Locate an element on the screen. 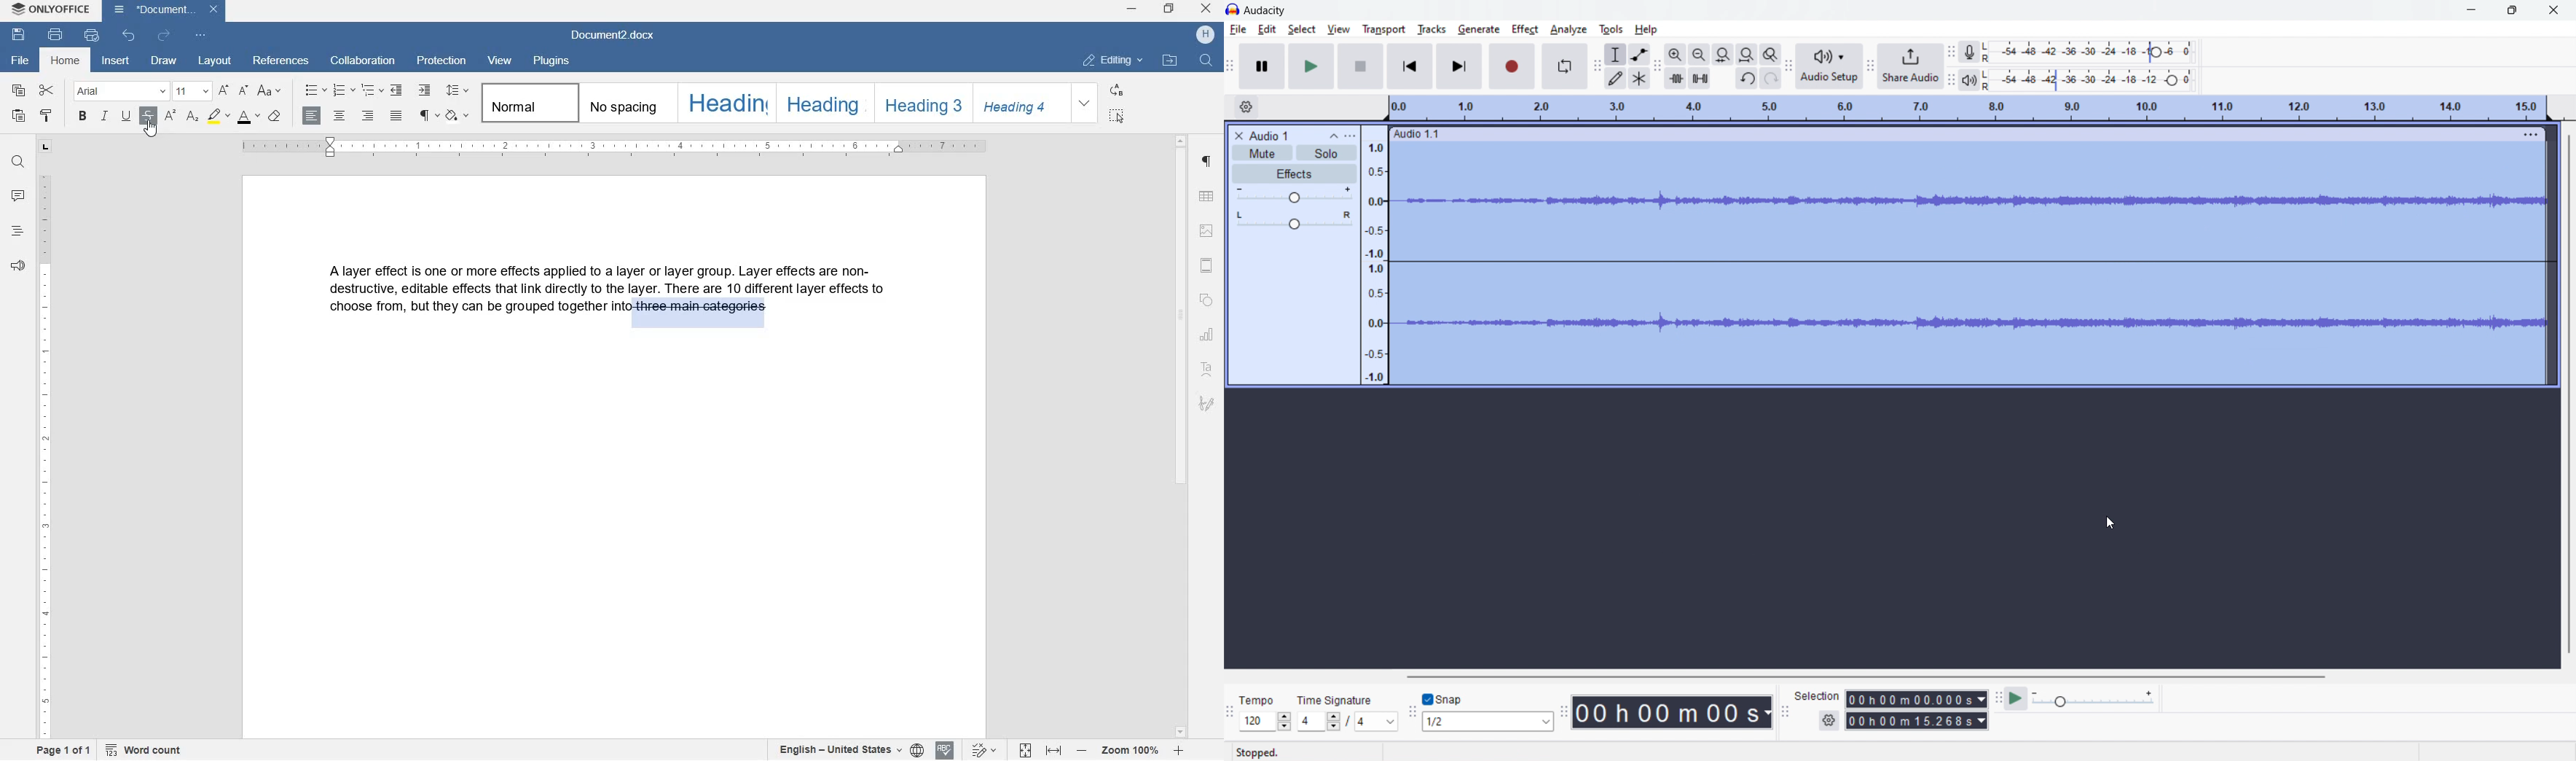  audio setup is located at coordinates (1829, 66).